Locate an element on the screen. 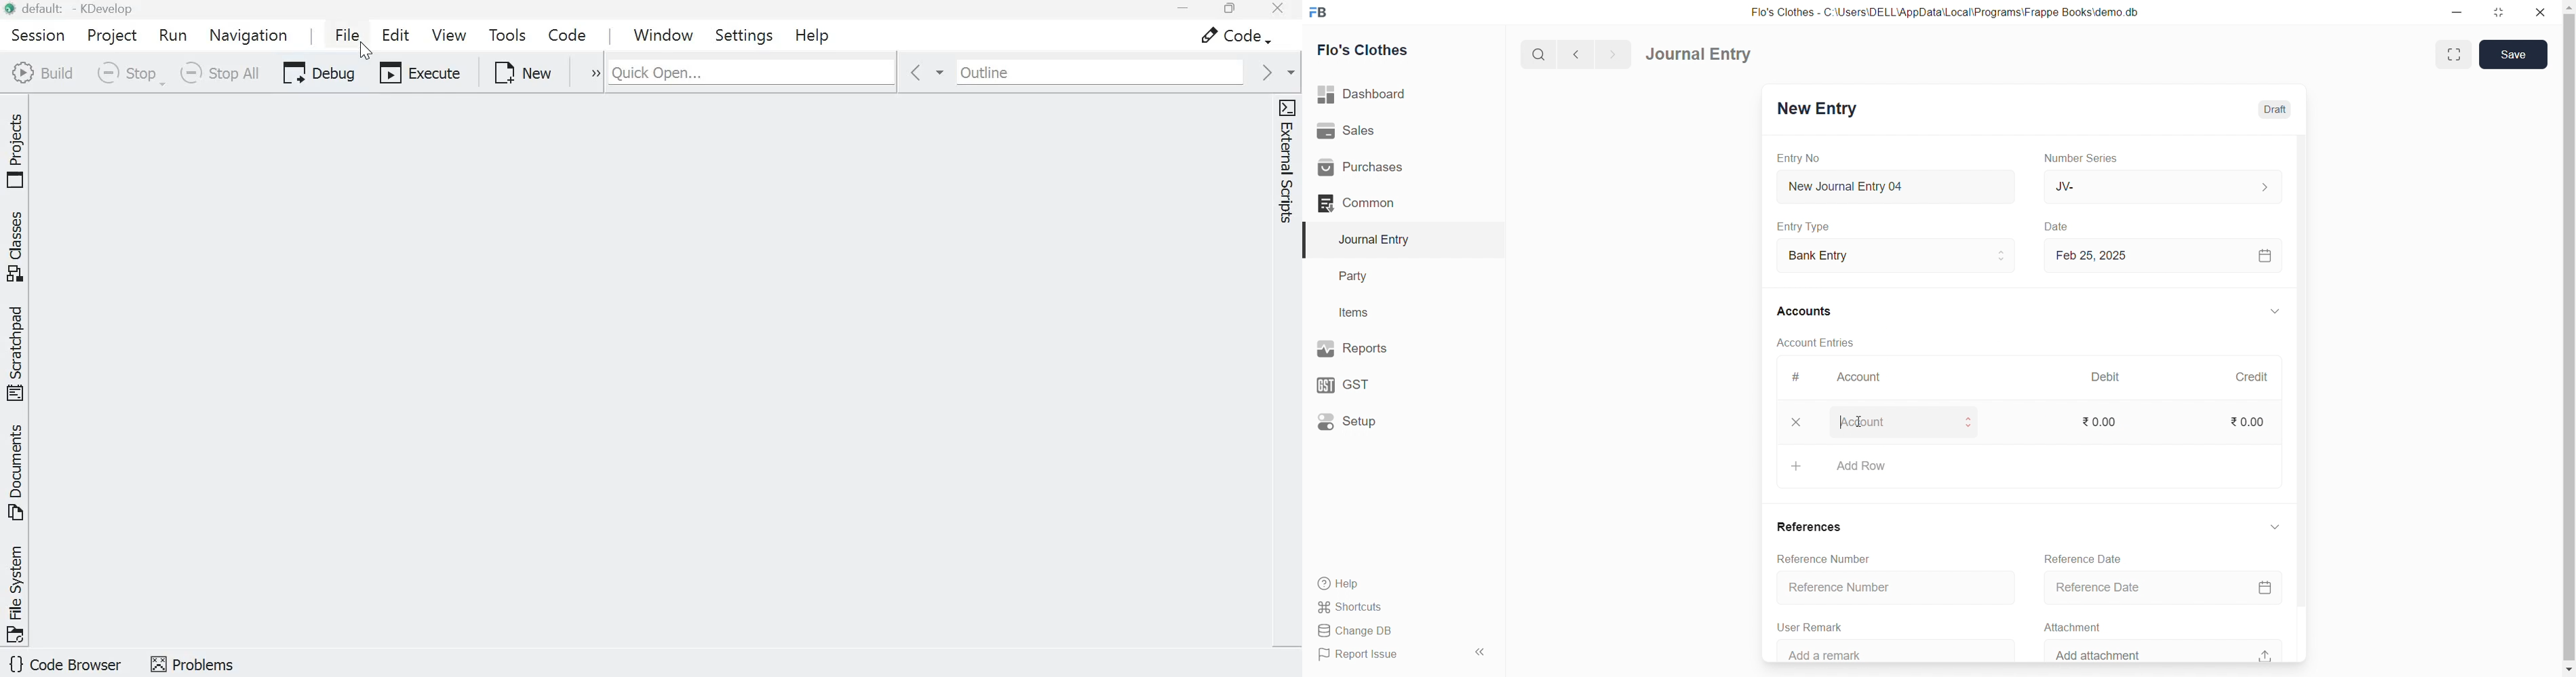 The width and height of the screenshot is (2576, 700). Collapse sidebar is located at coordinates (1481, 654).